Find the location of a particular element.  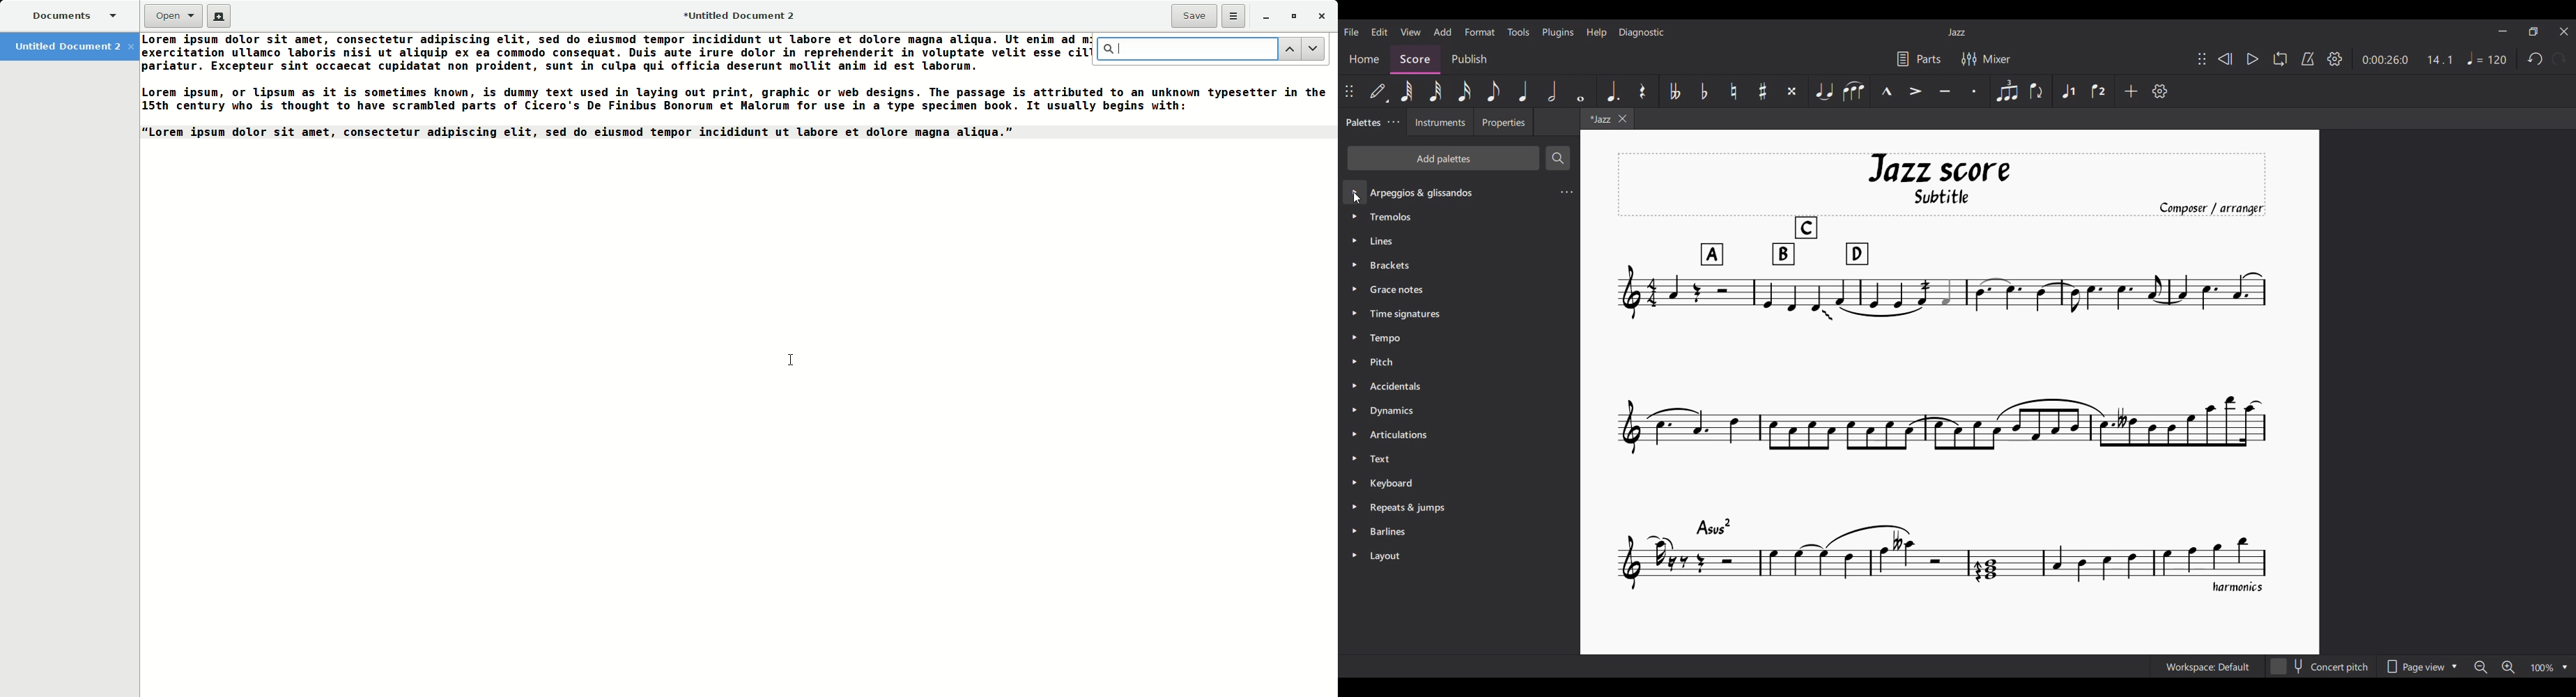

Title of current score is located at coordinates (1956, 32).